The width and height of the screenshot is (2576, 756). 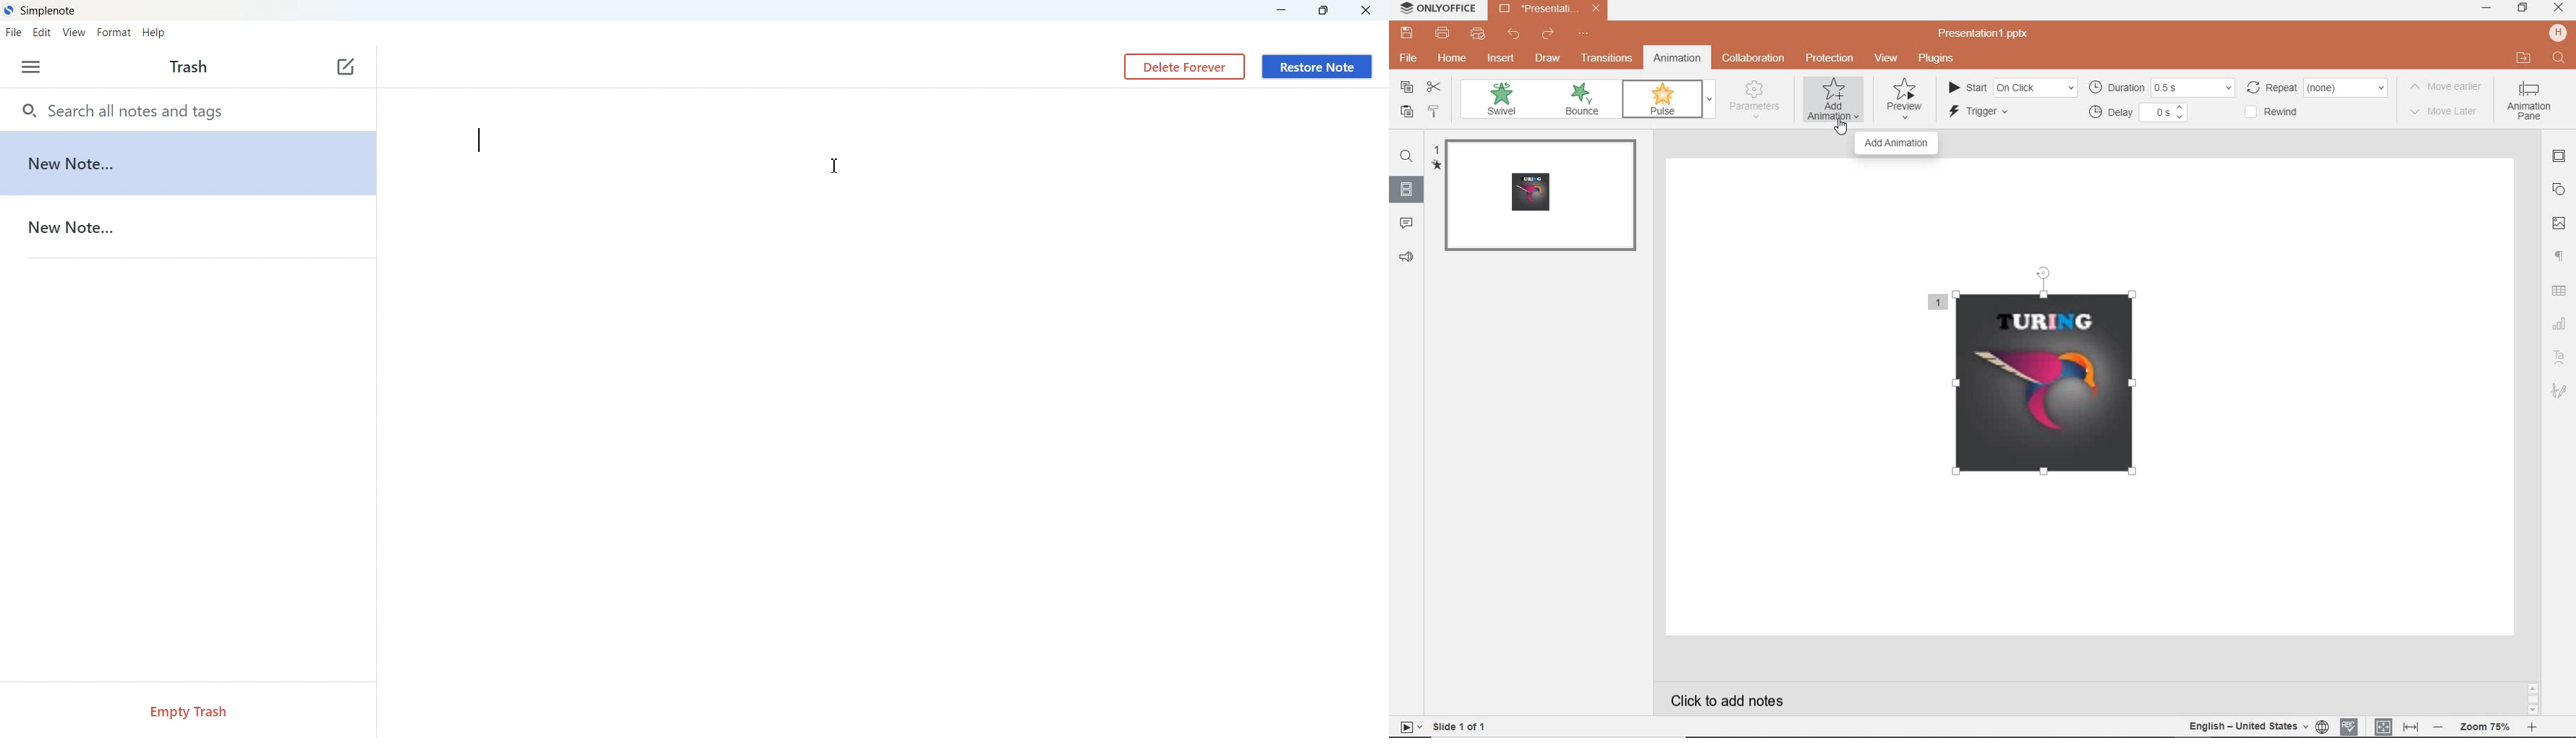 What do you see at coordinates (1450, 57) in the screenshot?
I see `home` at bounding box center [1450, 57].